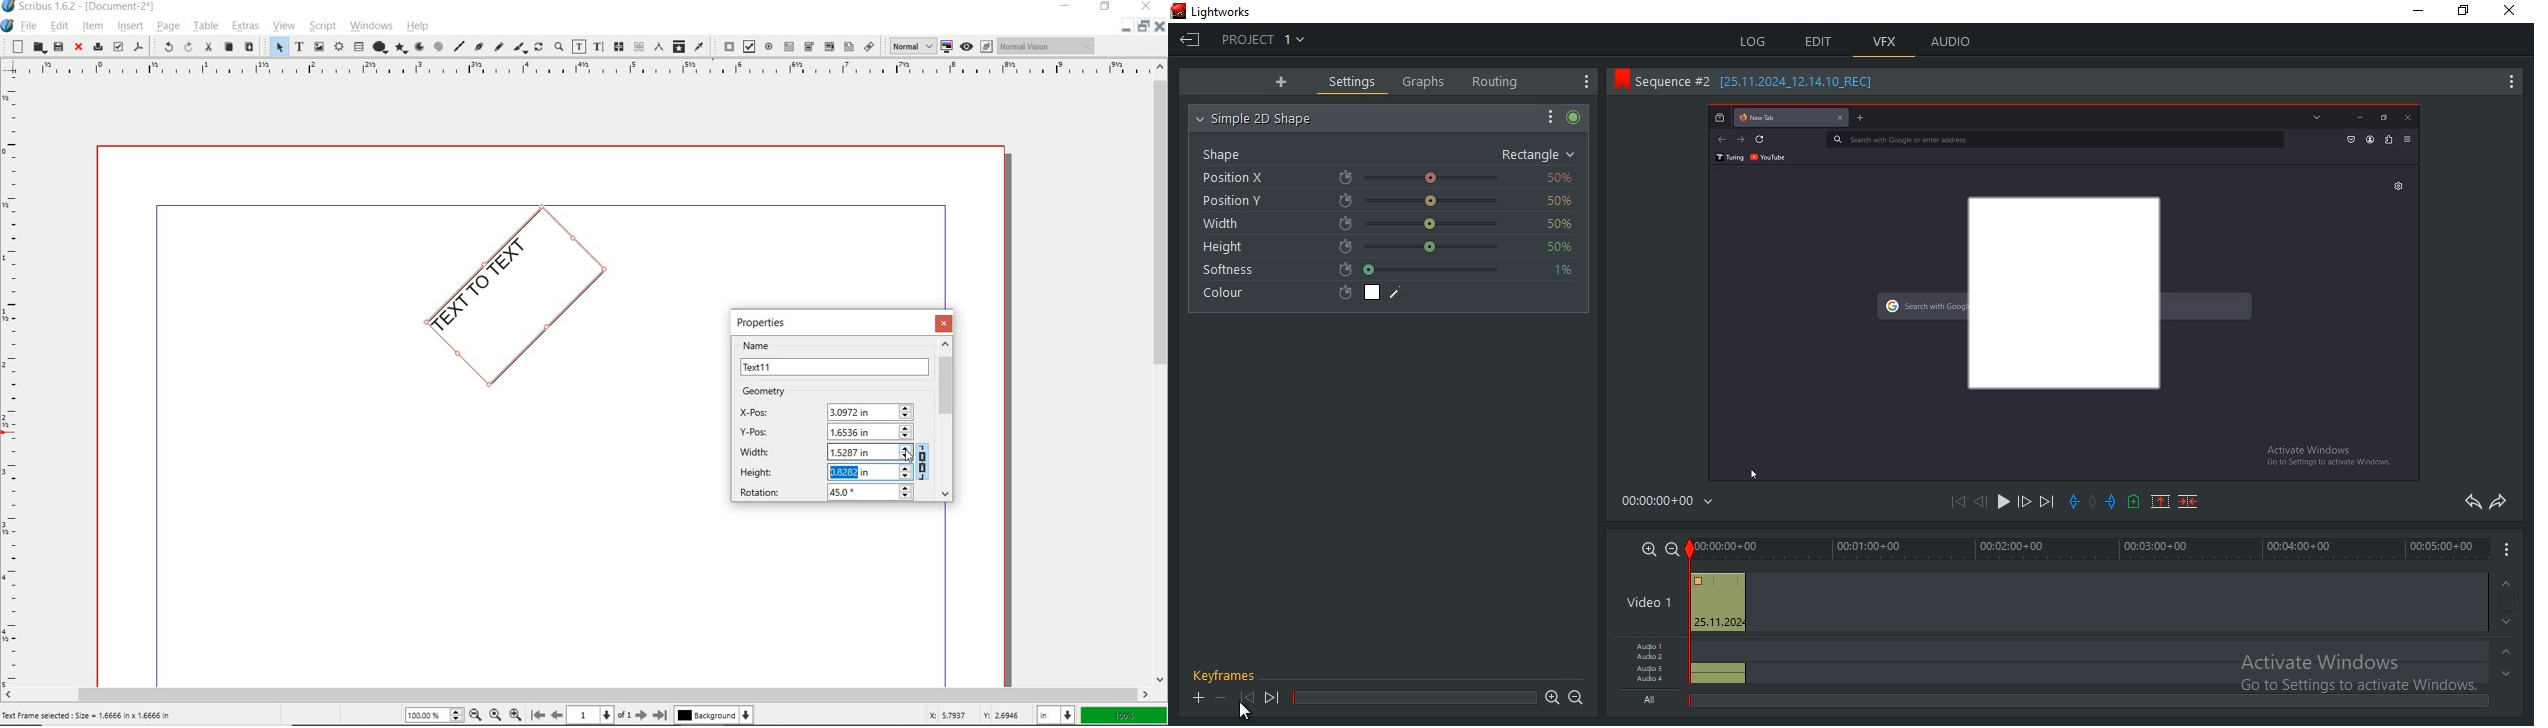 This screenshot has height=728, width=2548. I want to click on pdf list box, so click(848, 47).